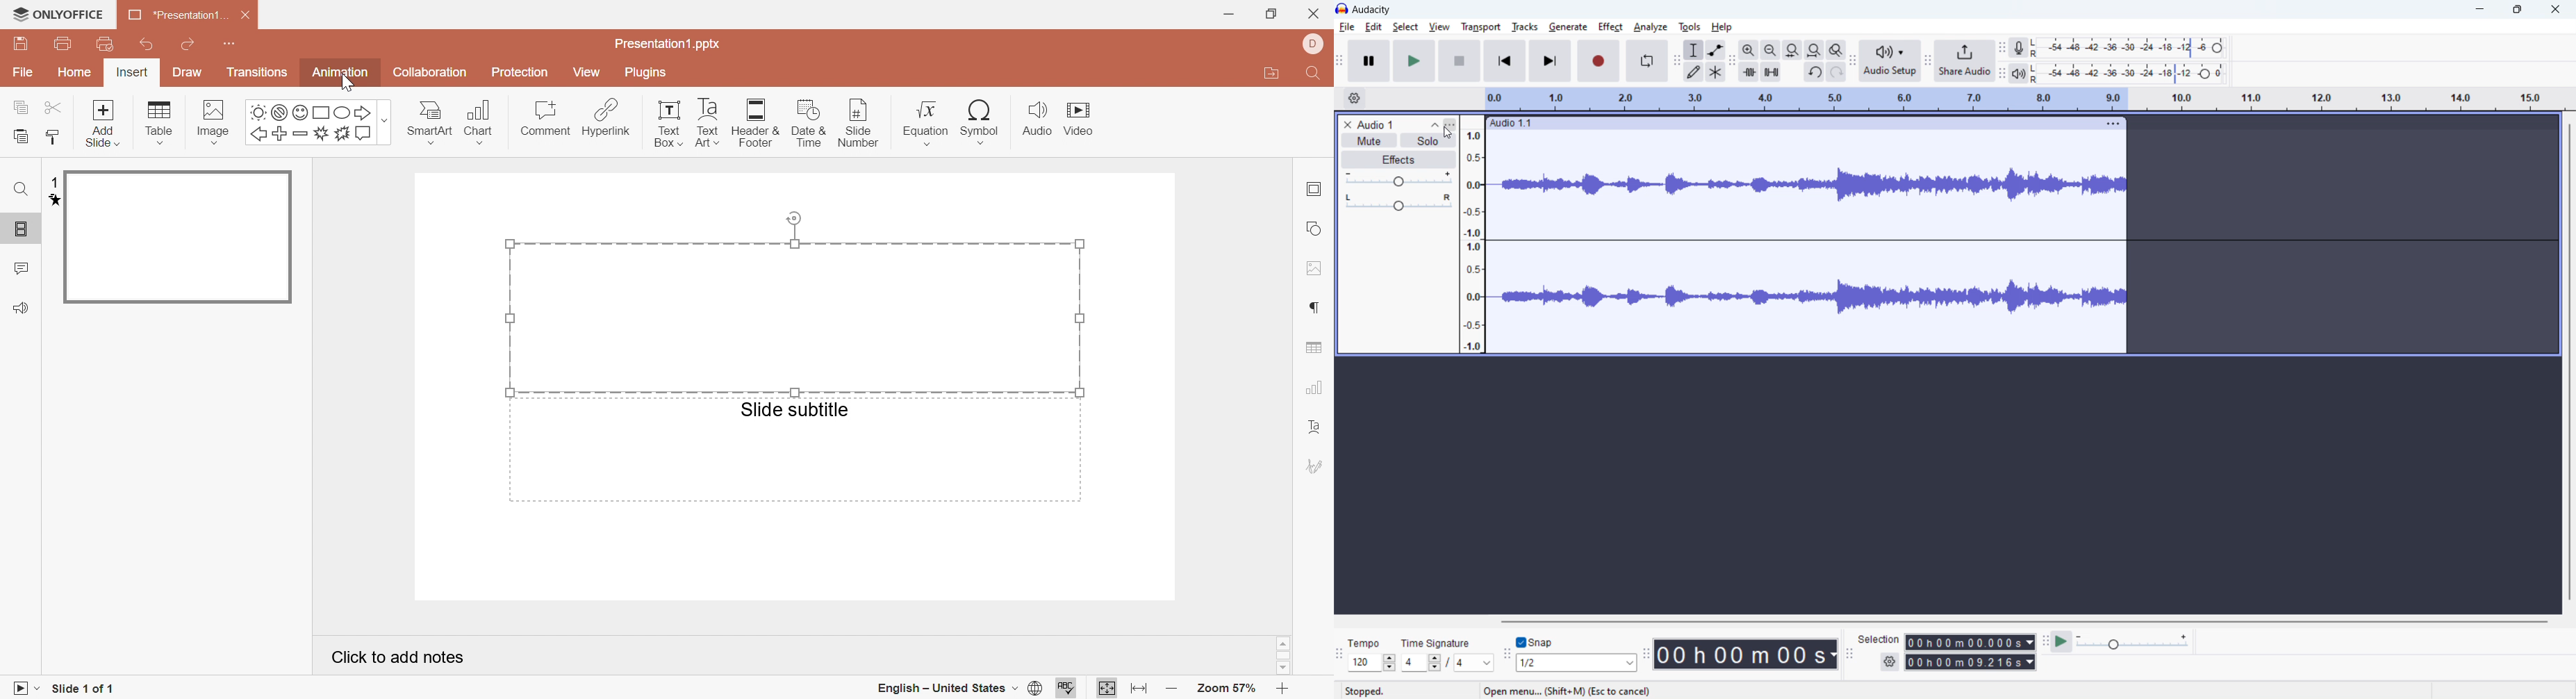 This screenshot has width=2576, height=700. I want to click on slide number, so click(861, 123).